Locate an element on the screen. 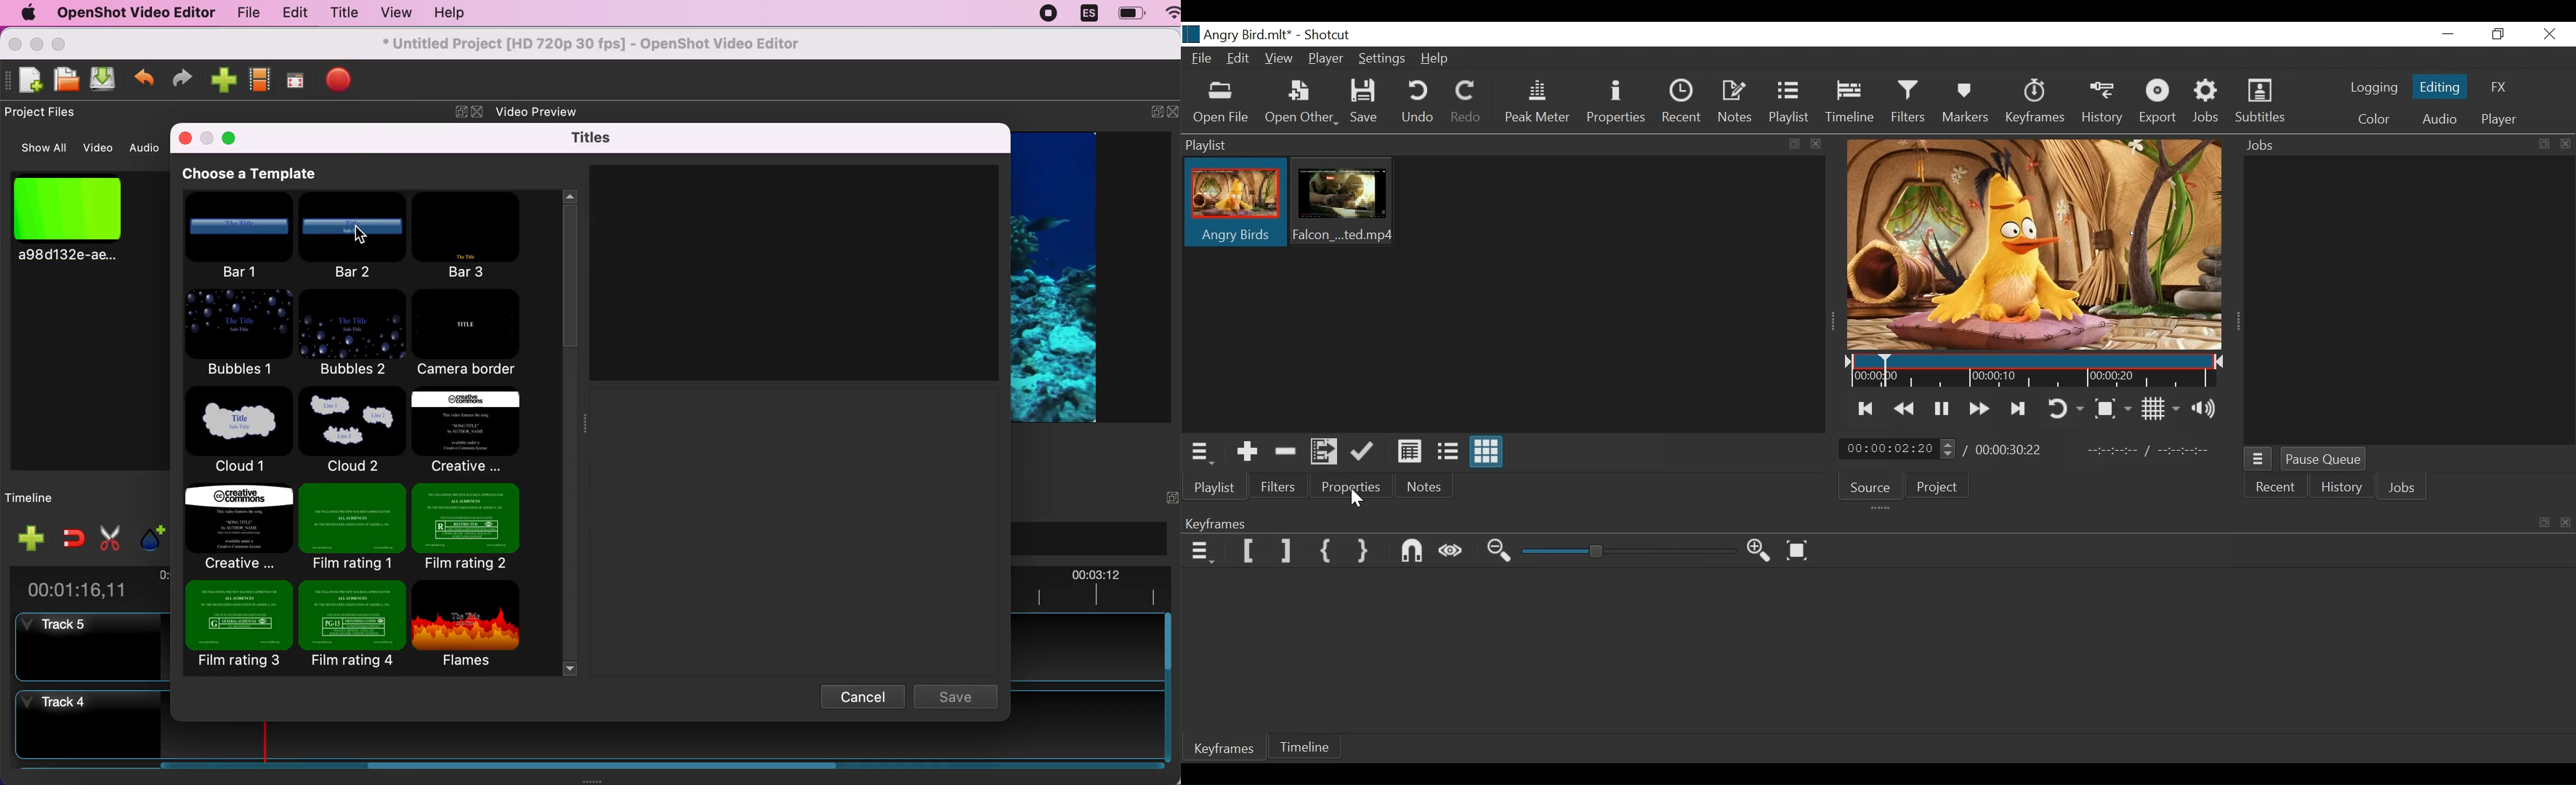 This screenshot has width=2576, height=812. Pause Queue is located at coordinates (2324, 459).